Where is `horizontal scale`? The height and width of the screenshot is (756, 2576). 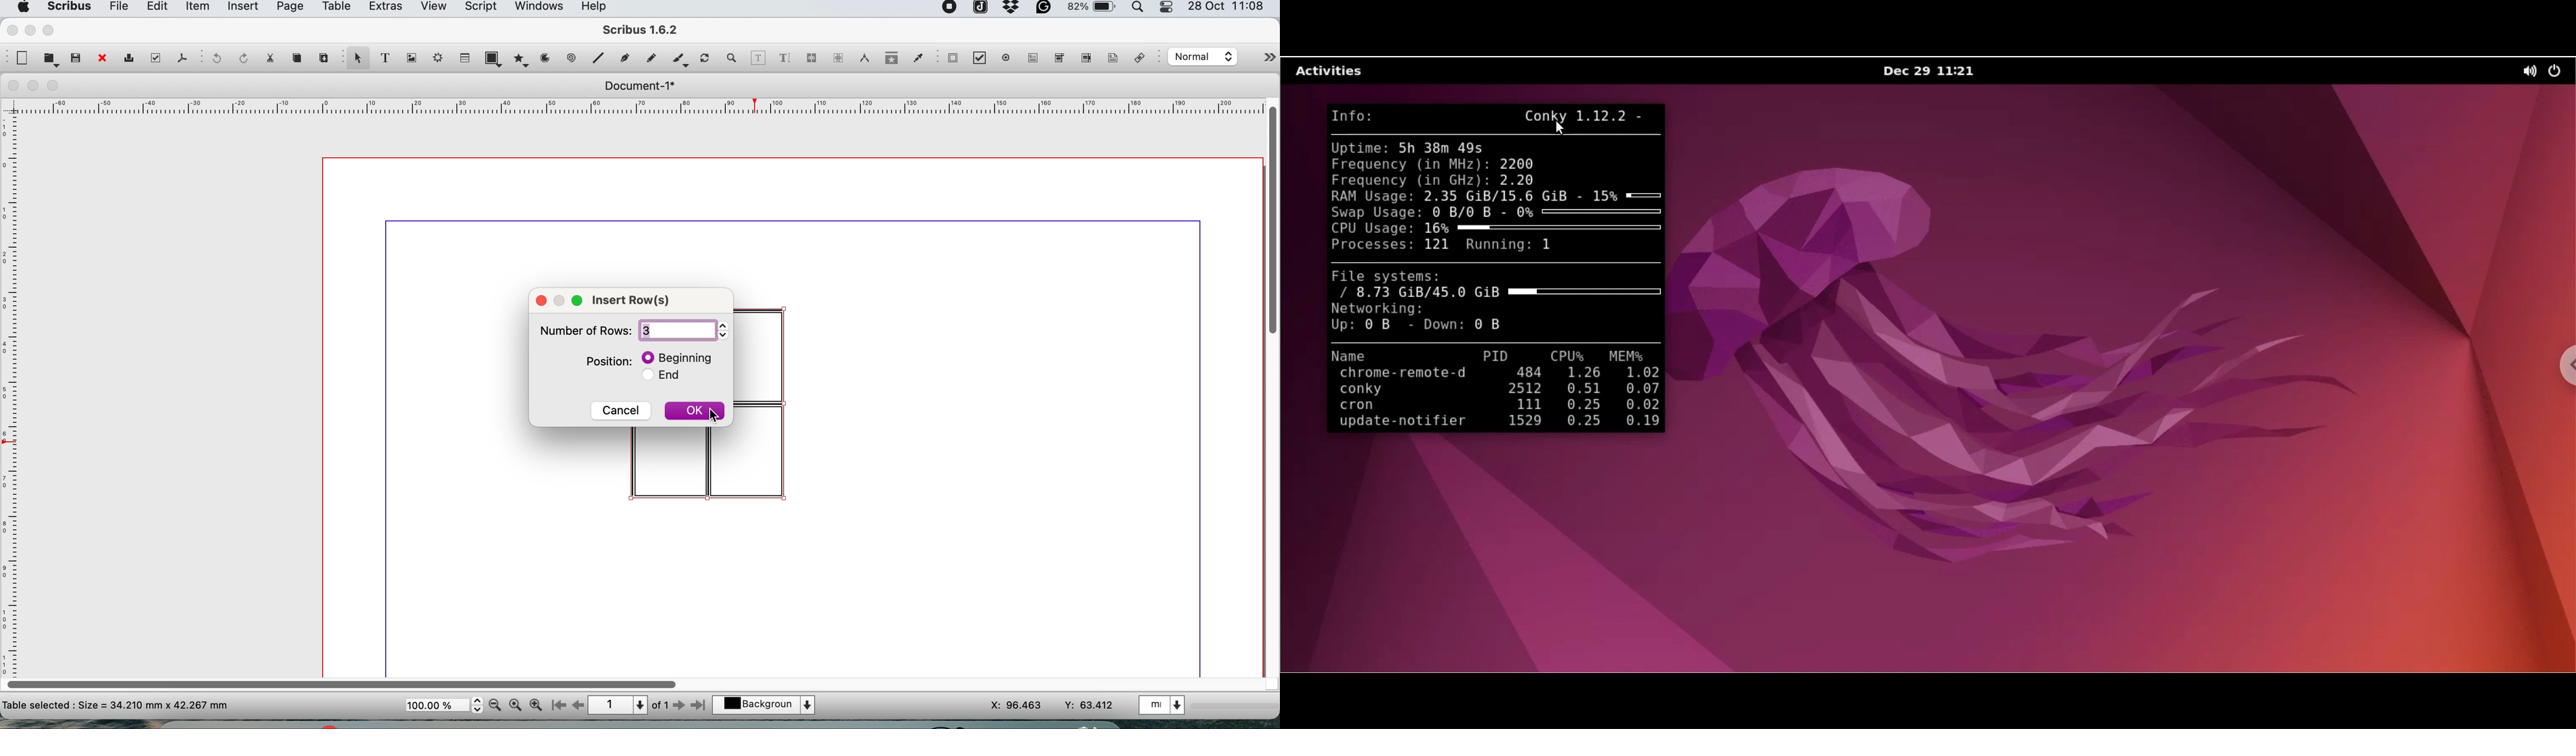 horizontal scale is located at coordinates (641, 109).